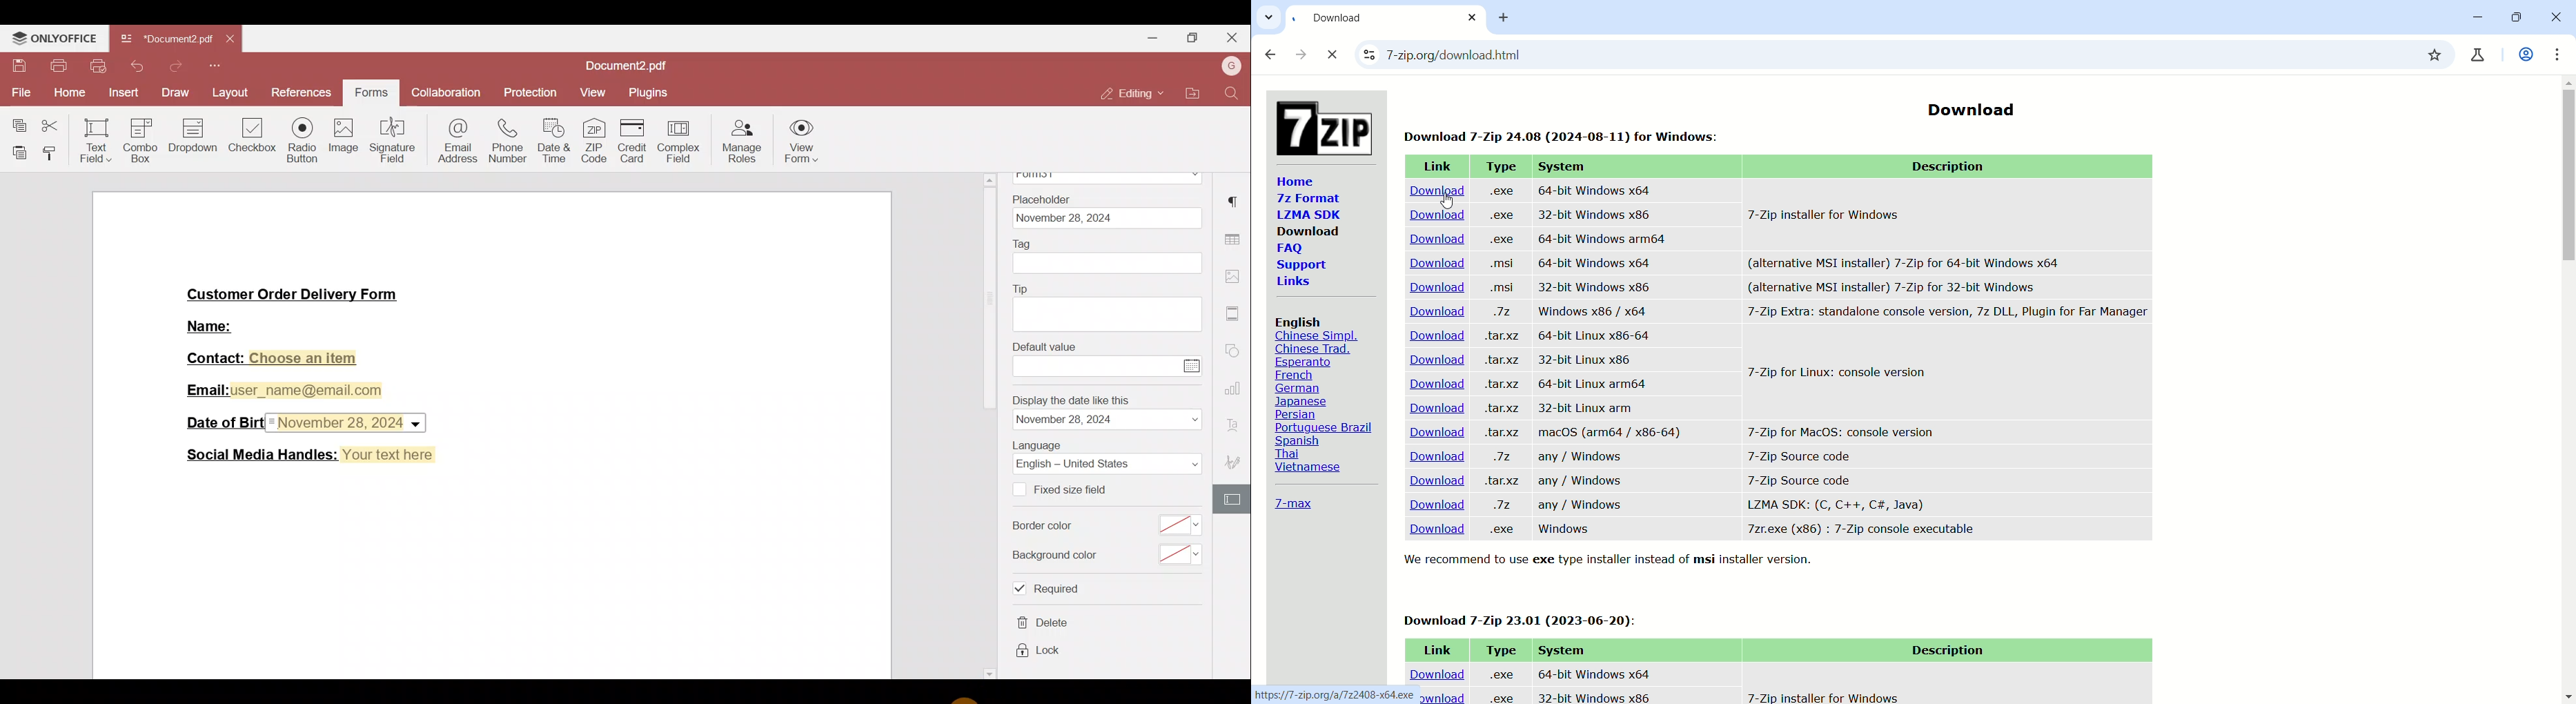  I want to click on Save, so click(16, 63).